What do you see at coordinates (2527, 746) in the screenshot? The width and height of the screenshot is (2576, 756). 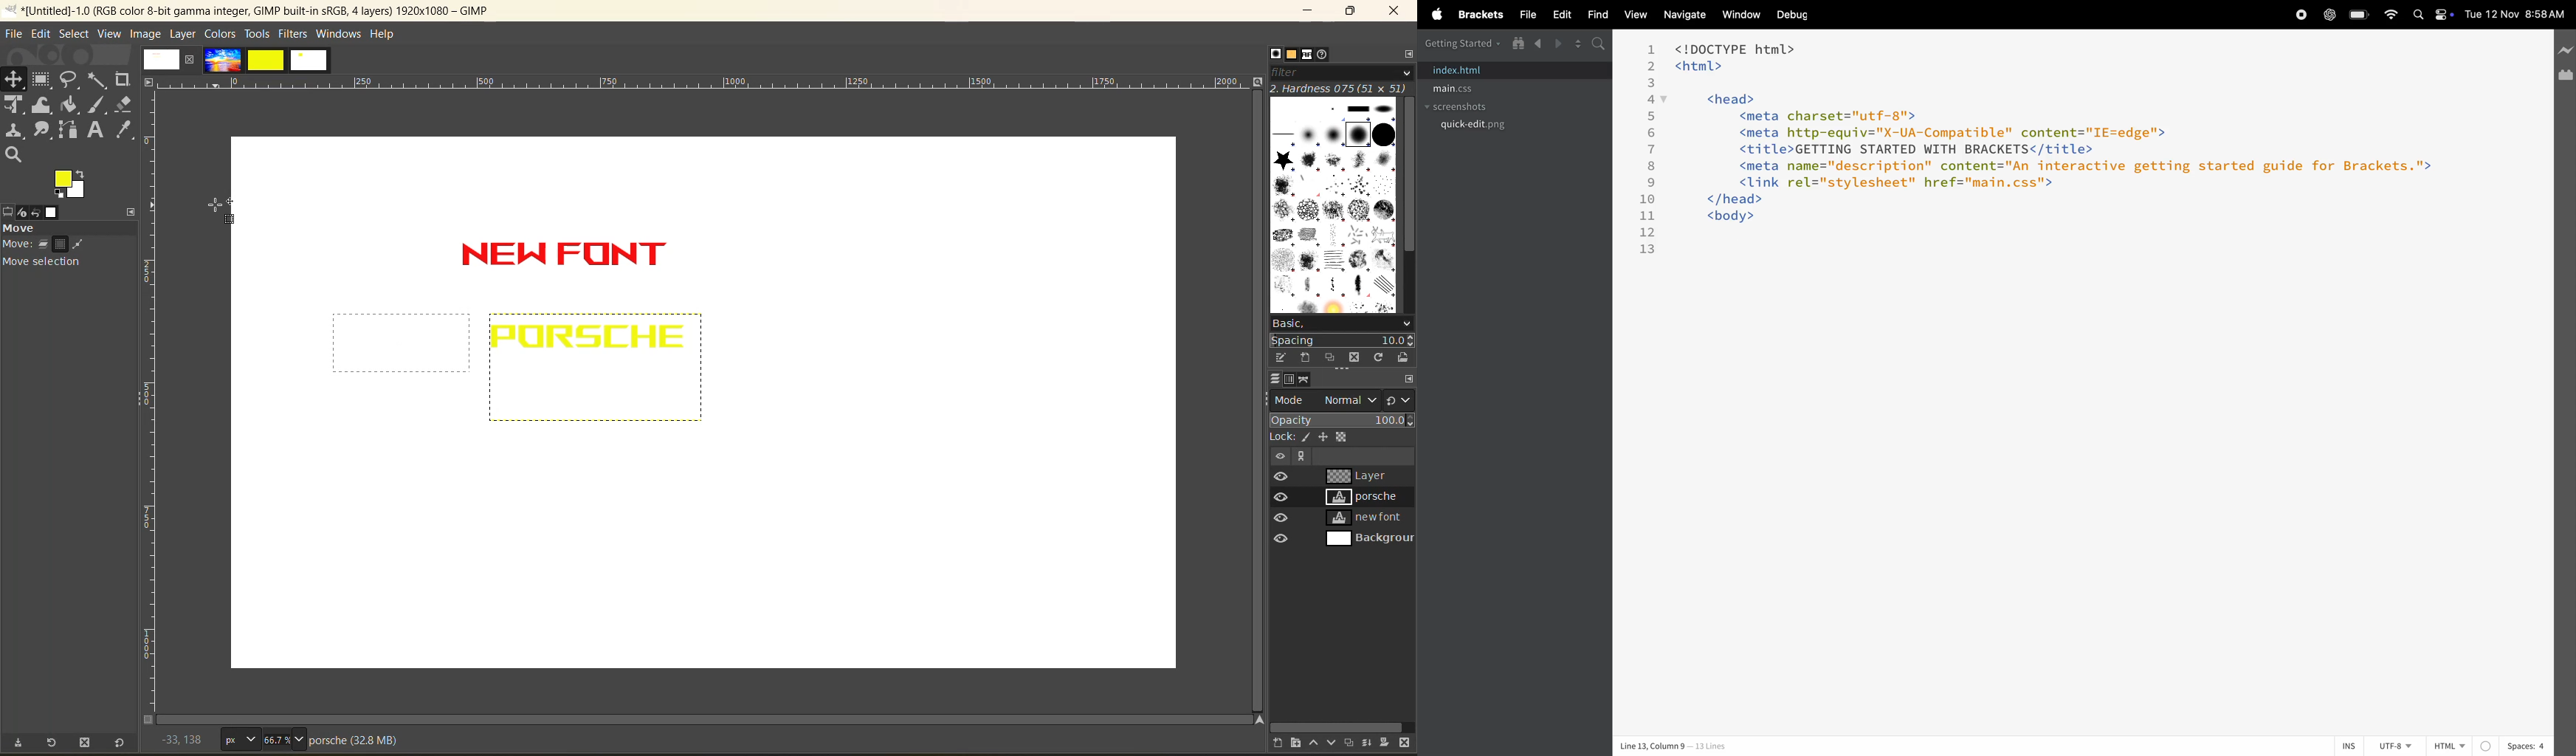 I see `spaces 4` at bounding box center [2527, 746].